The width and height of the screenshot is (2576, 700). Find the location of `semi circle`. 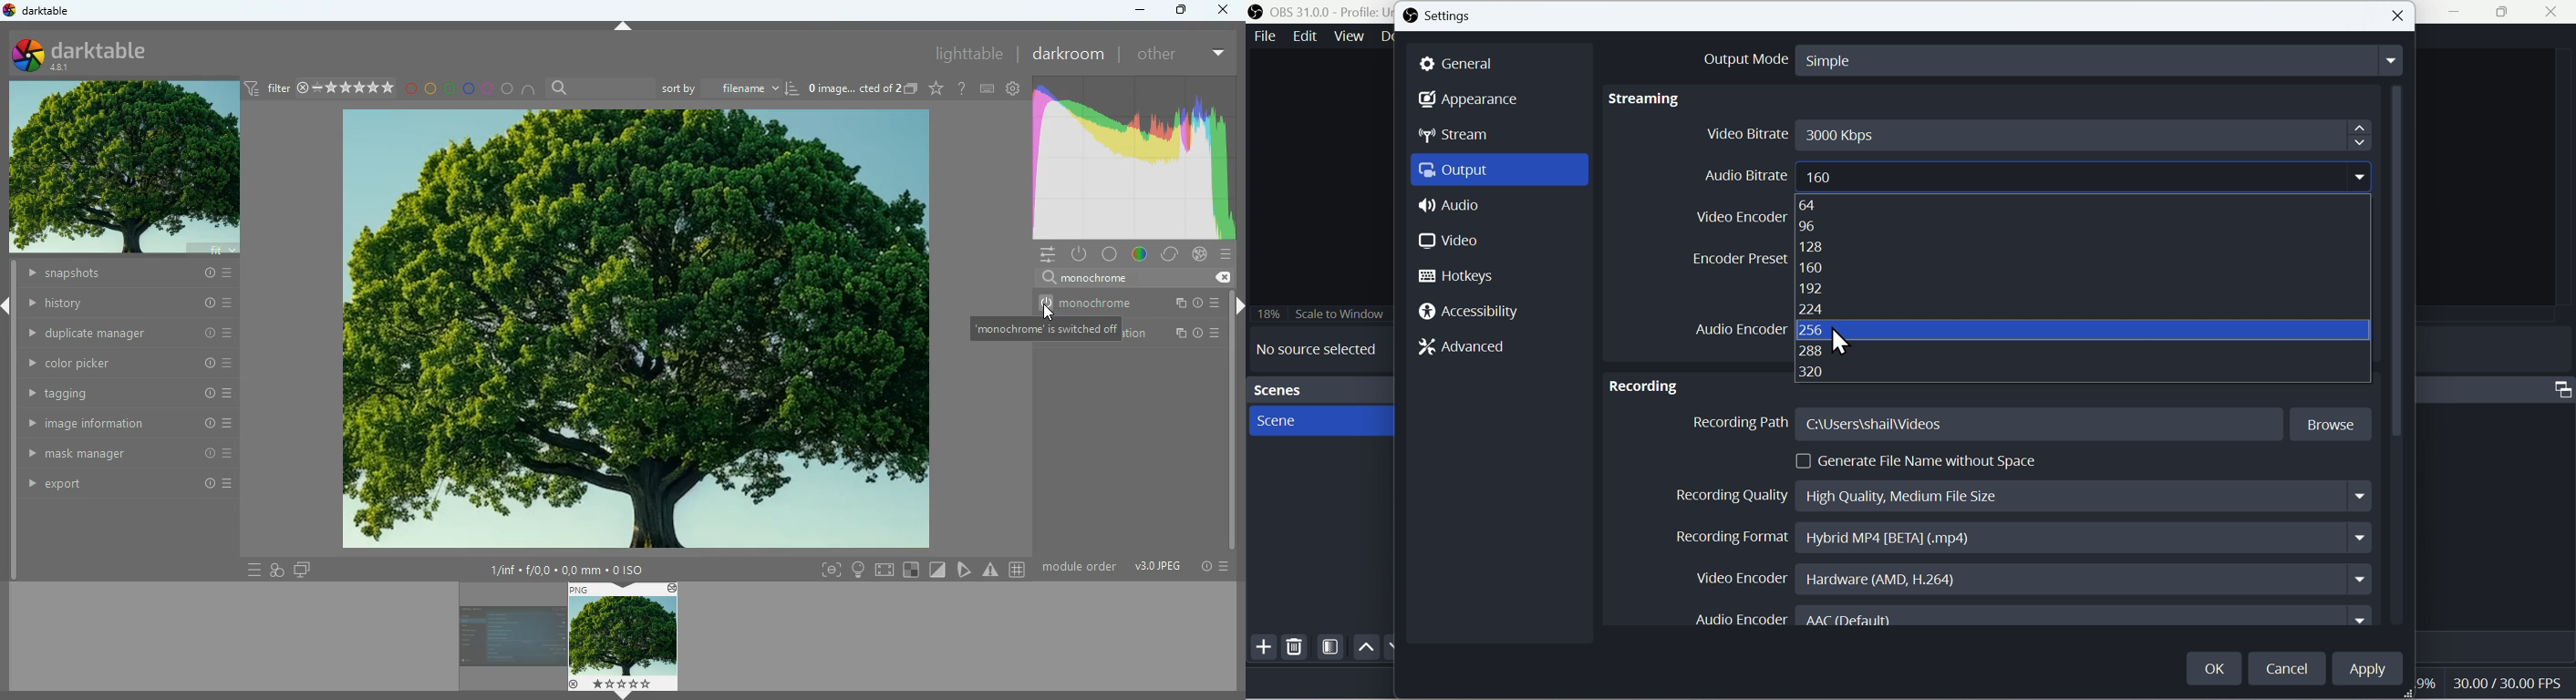

semi circle is located at coordinates (530, 89).